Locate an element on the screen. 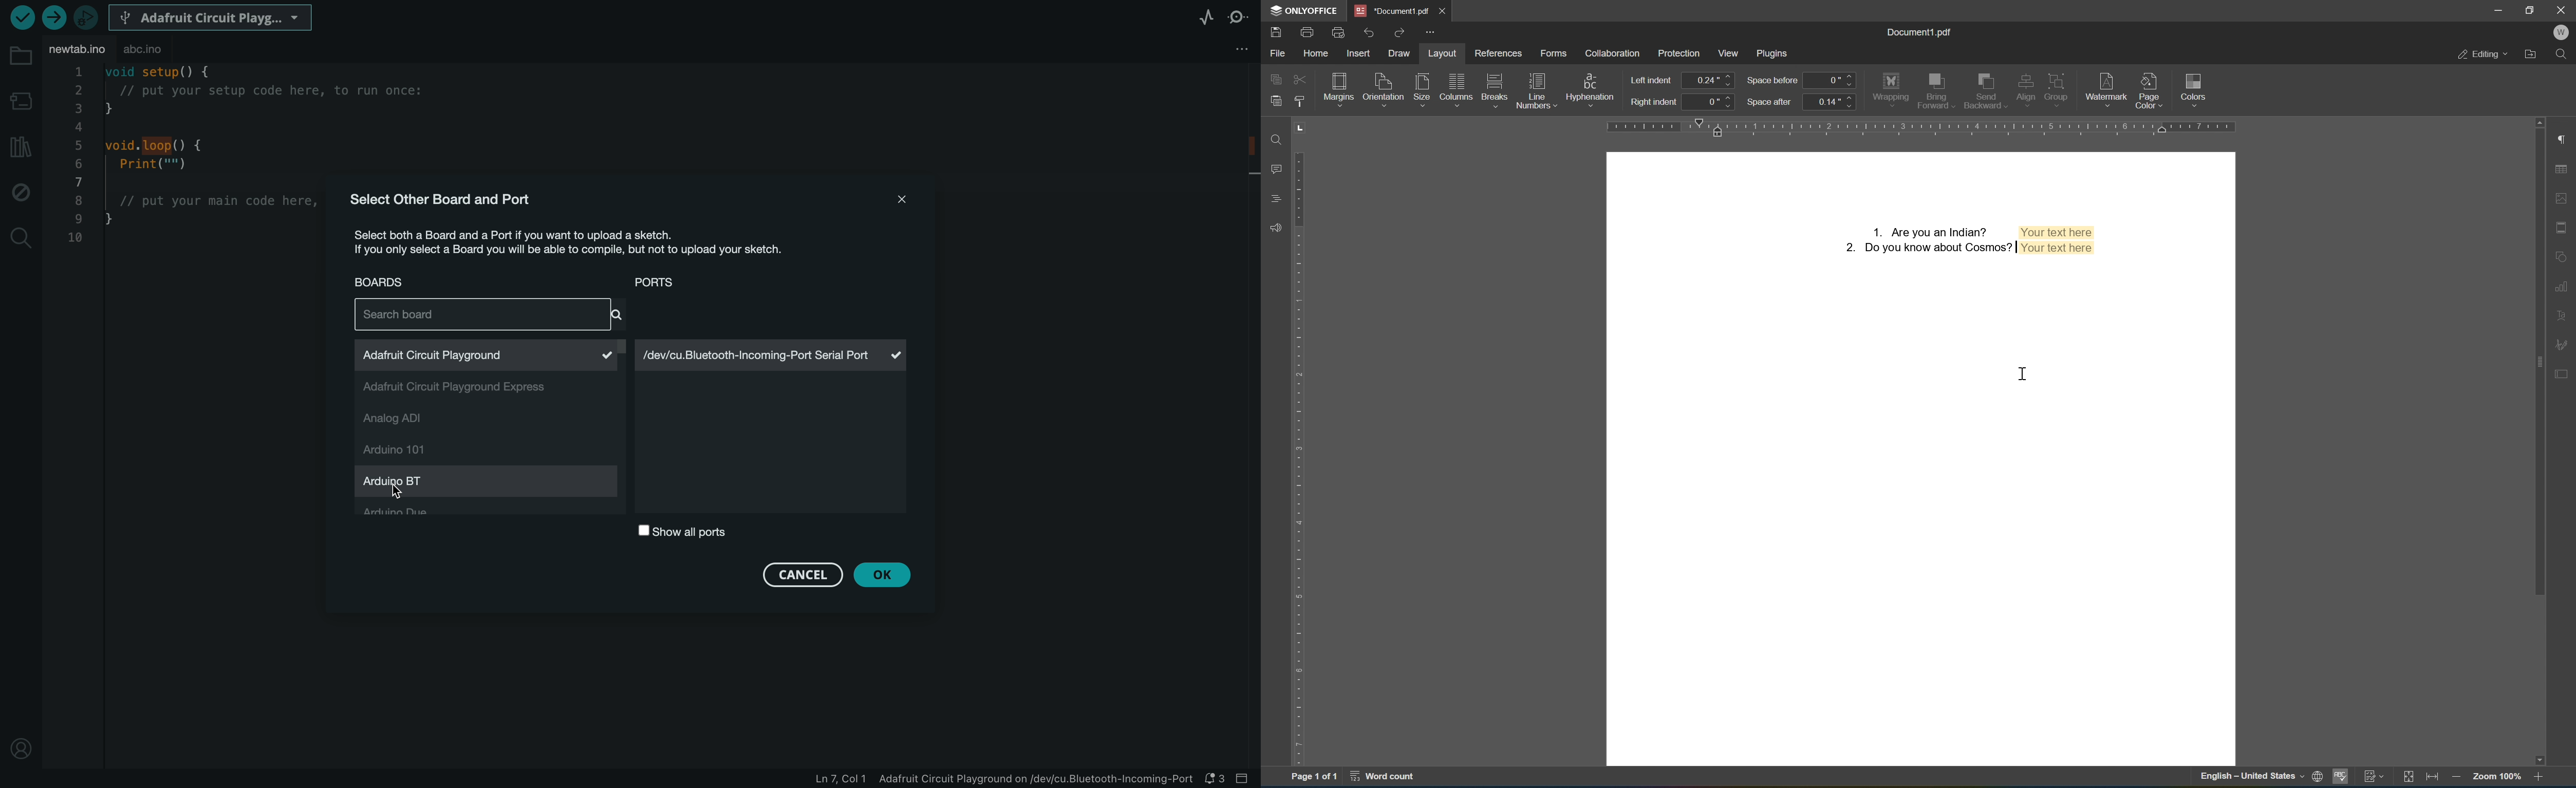  copy style is located at coordinates (1298, 100).